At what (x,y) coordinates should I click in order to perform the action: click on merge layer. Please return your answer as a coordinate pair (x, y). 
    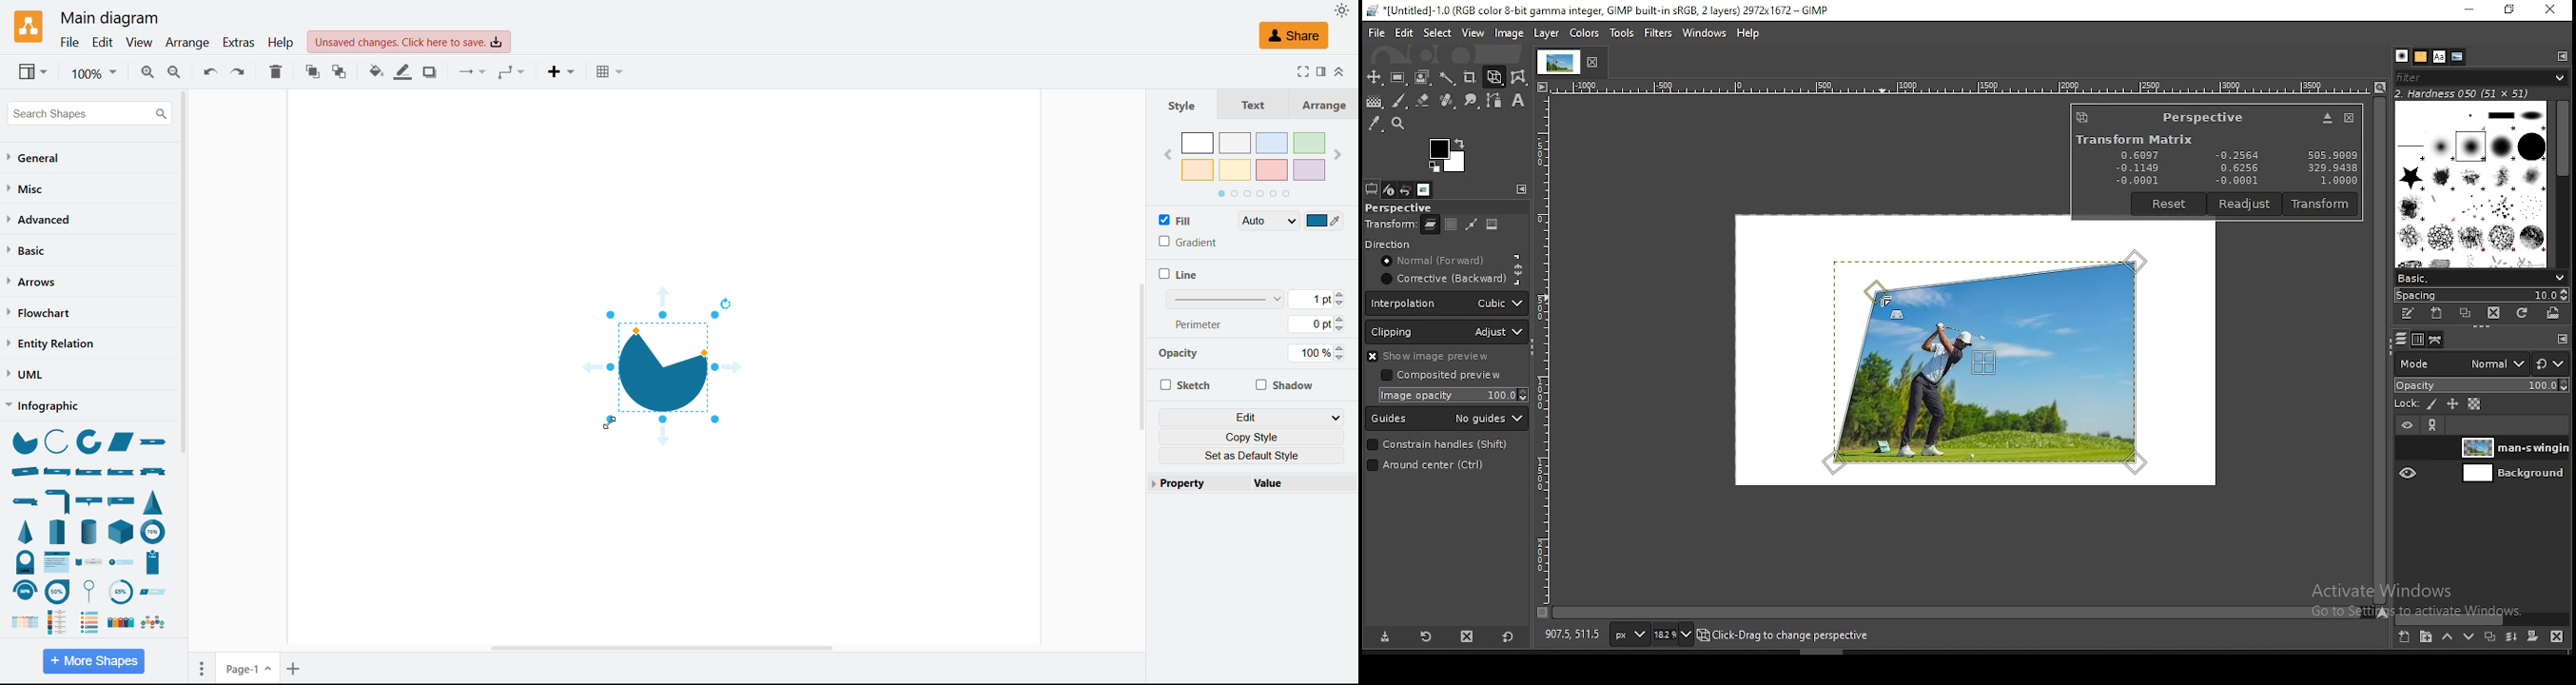
    Looking at the image, I should click on (2511, 635).